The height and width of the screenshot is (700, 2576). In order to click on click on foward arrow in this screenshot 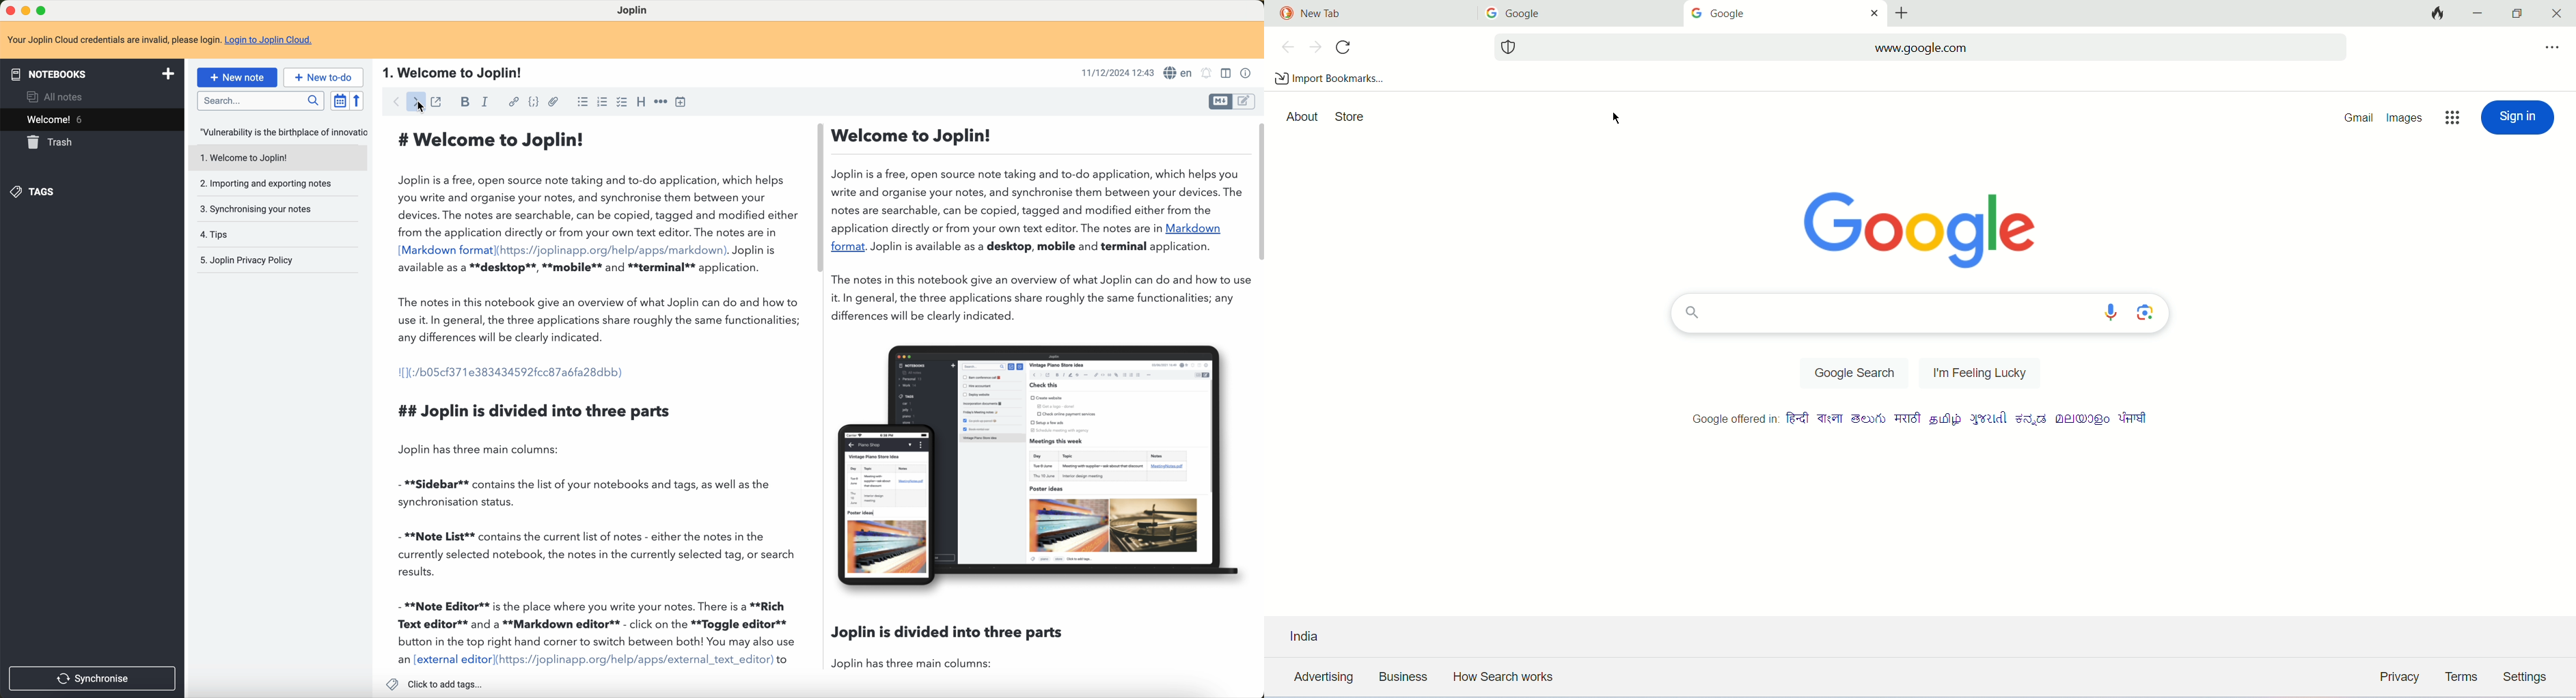, I will do `click(415, 103)`.